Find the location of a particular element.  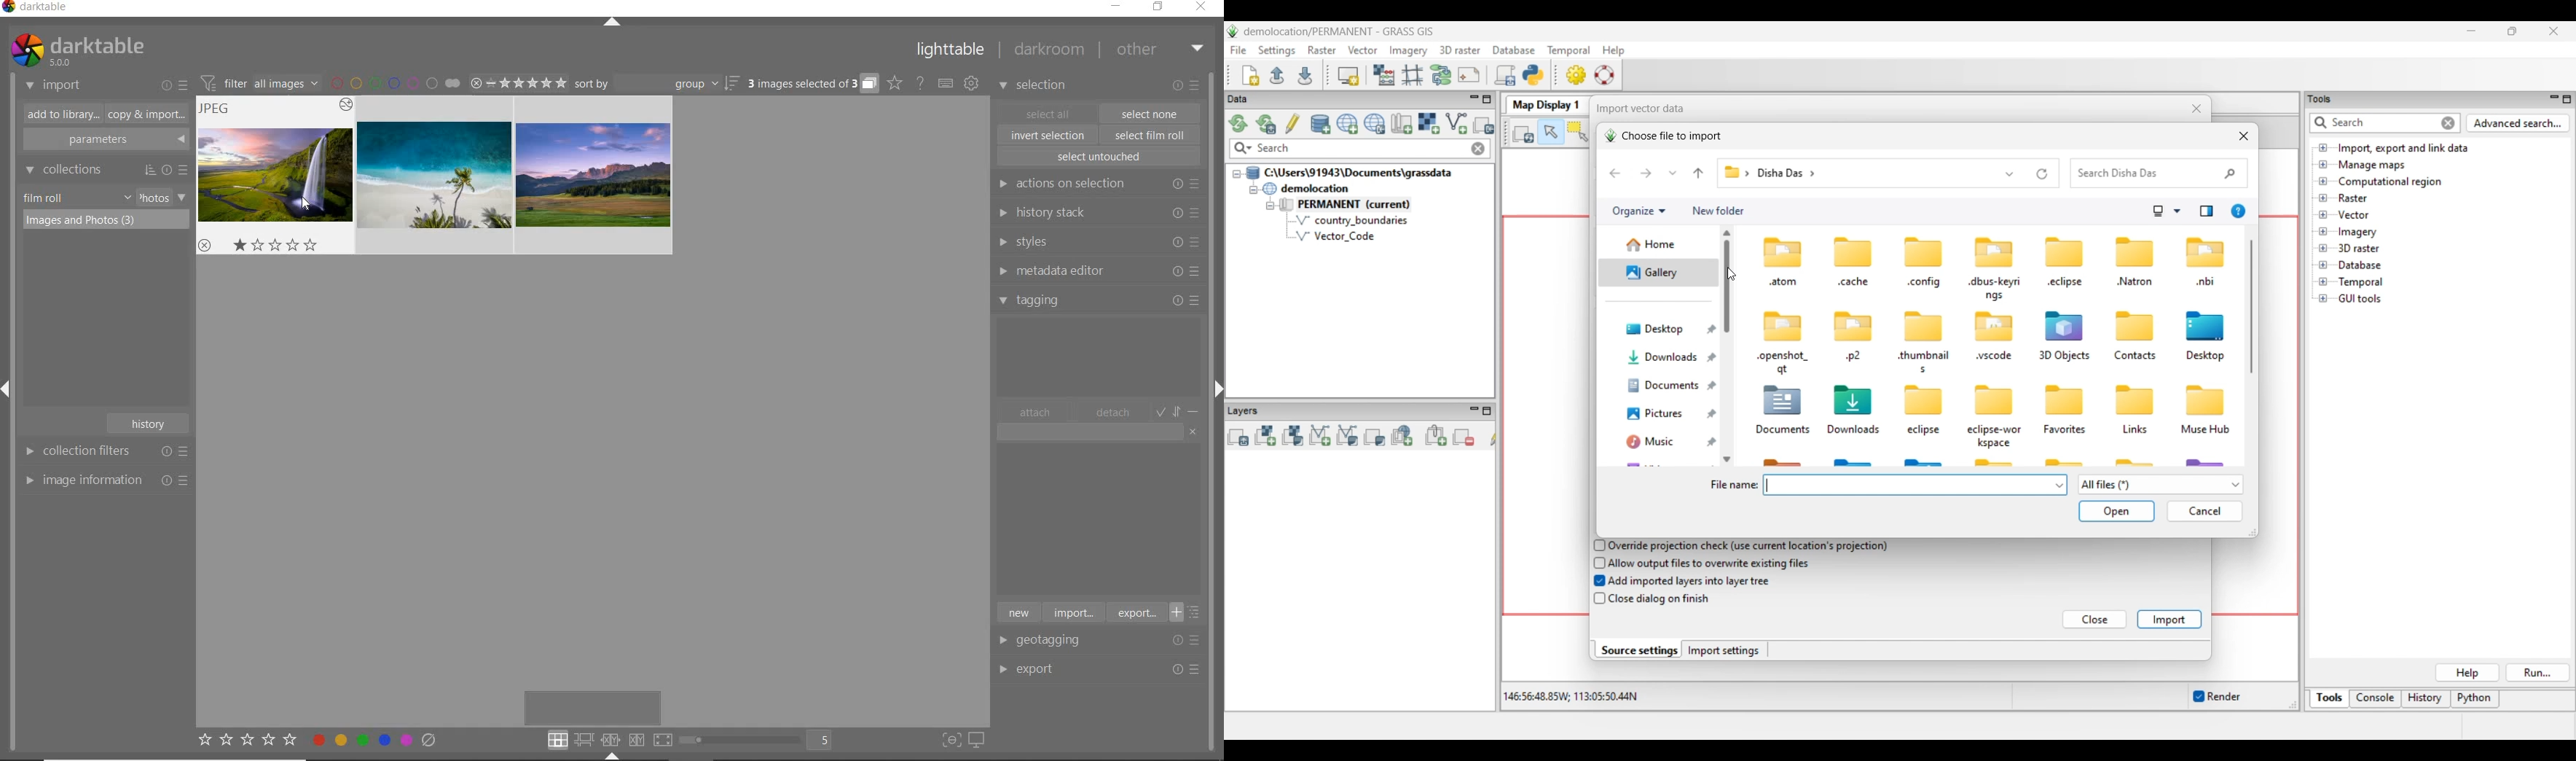

collections is located at coordinates (104, 170).